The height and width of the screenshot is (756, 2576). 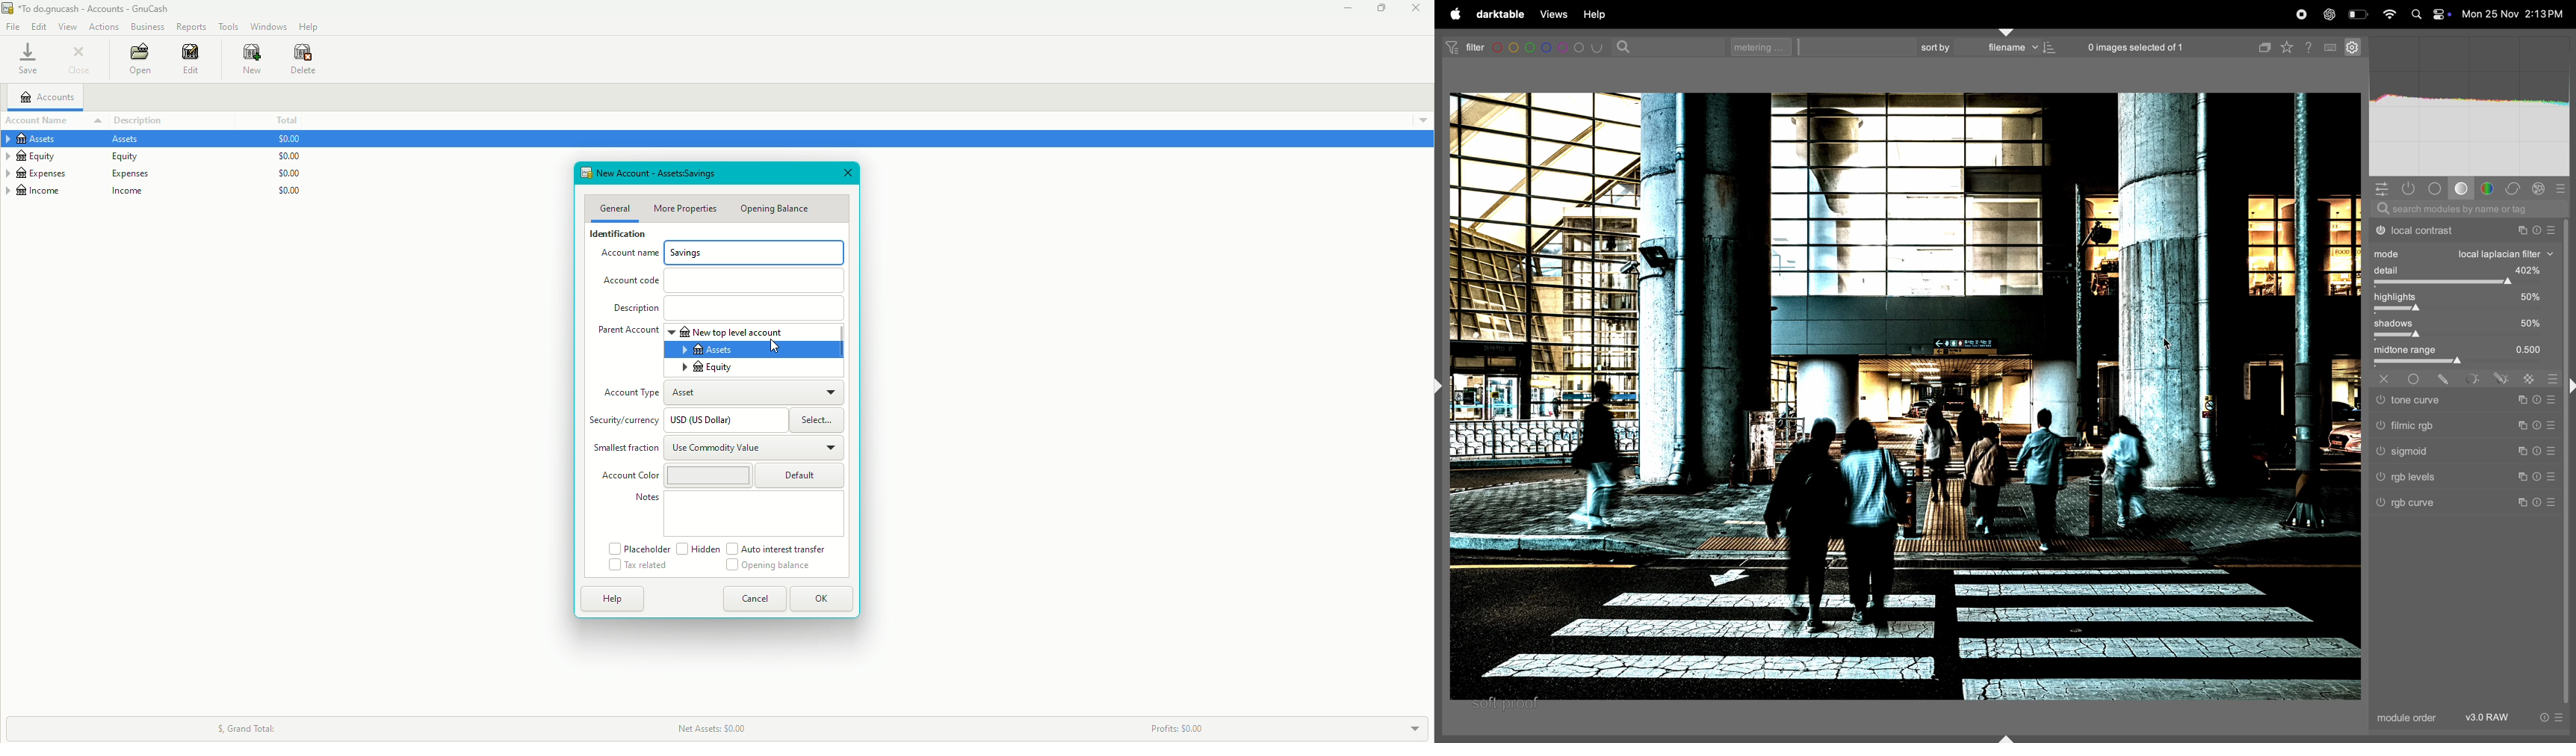 What do you see at coordinates (229, 27) in the screenshot?
I see `Tools` at bounding box center [229, 27].